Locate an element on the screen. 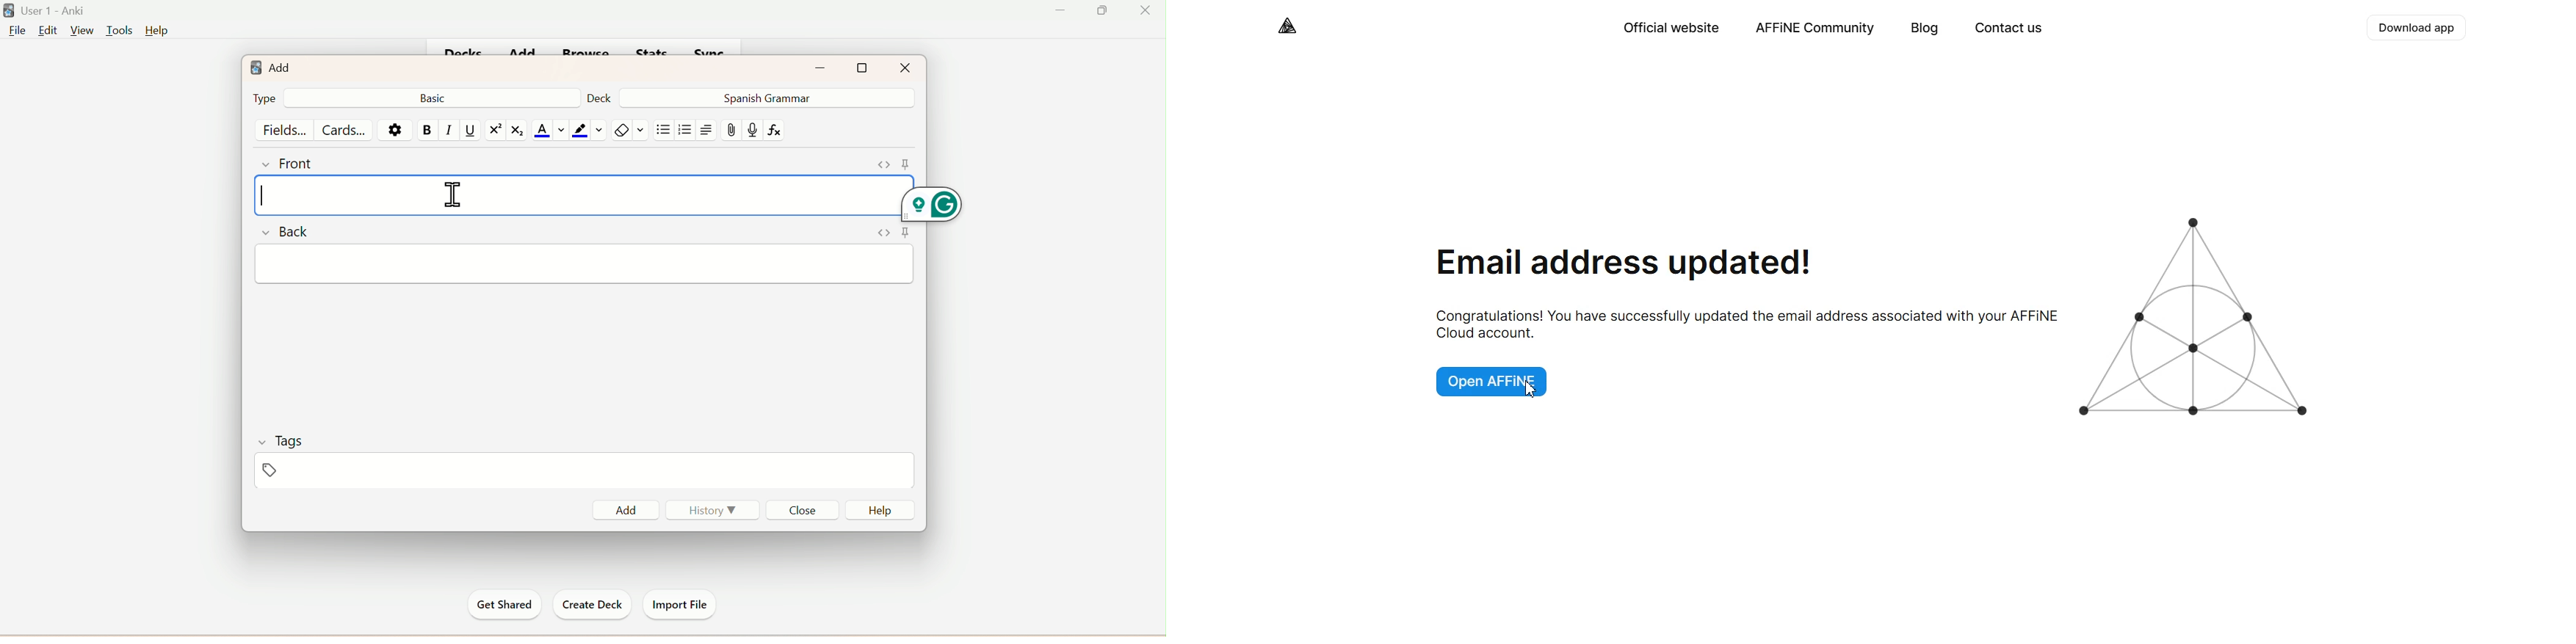 Image resolution: width=2576 pixels, height=644 pixels. Fields... is located at coordinates (286, 129).